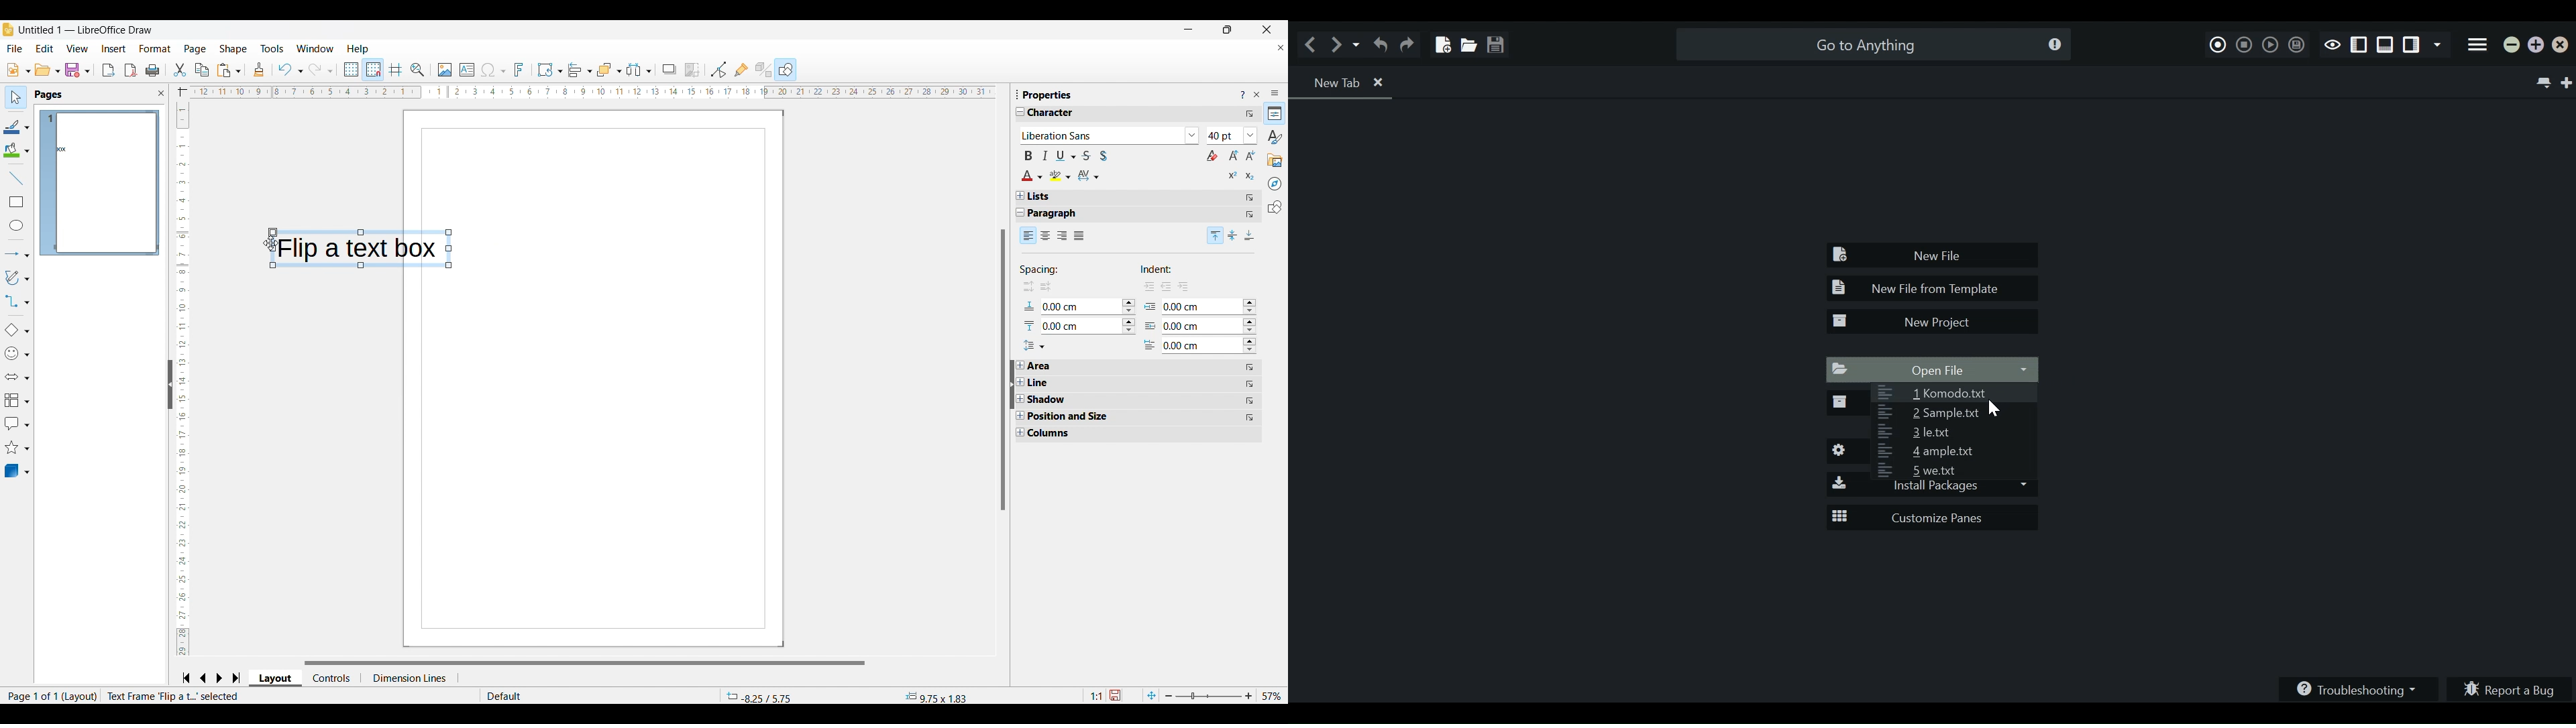  Describe the element at coordinates (85, 29) in the screenshot. I see `Untitled 1 - Libreoffice draw` at that location.